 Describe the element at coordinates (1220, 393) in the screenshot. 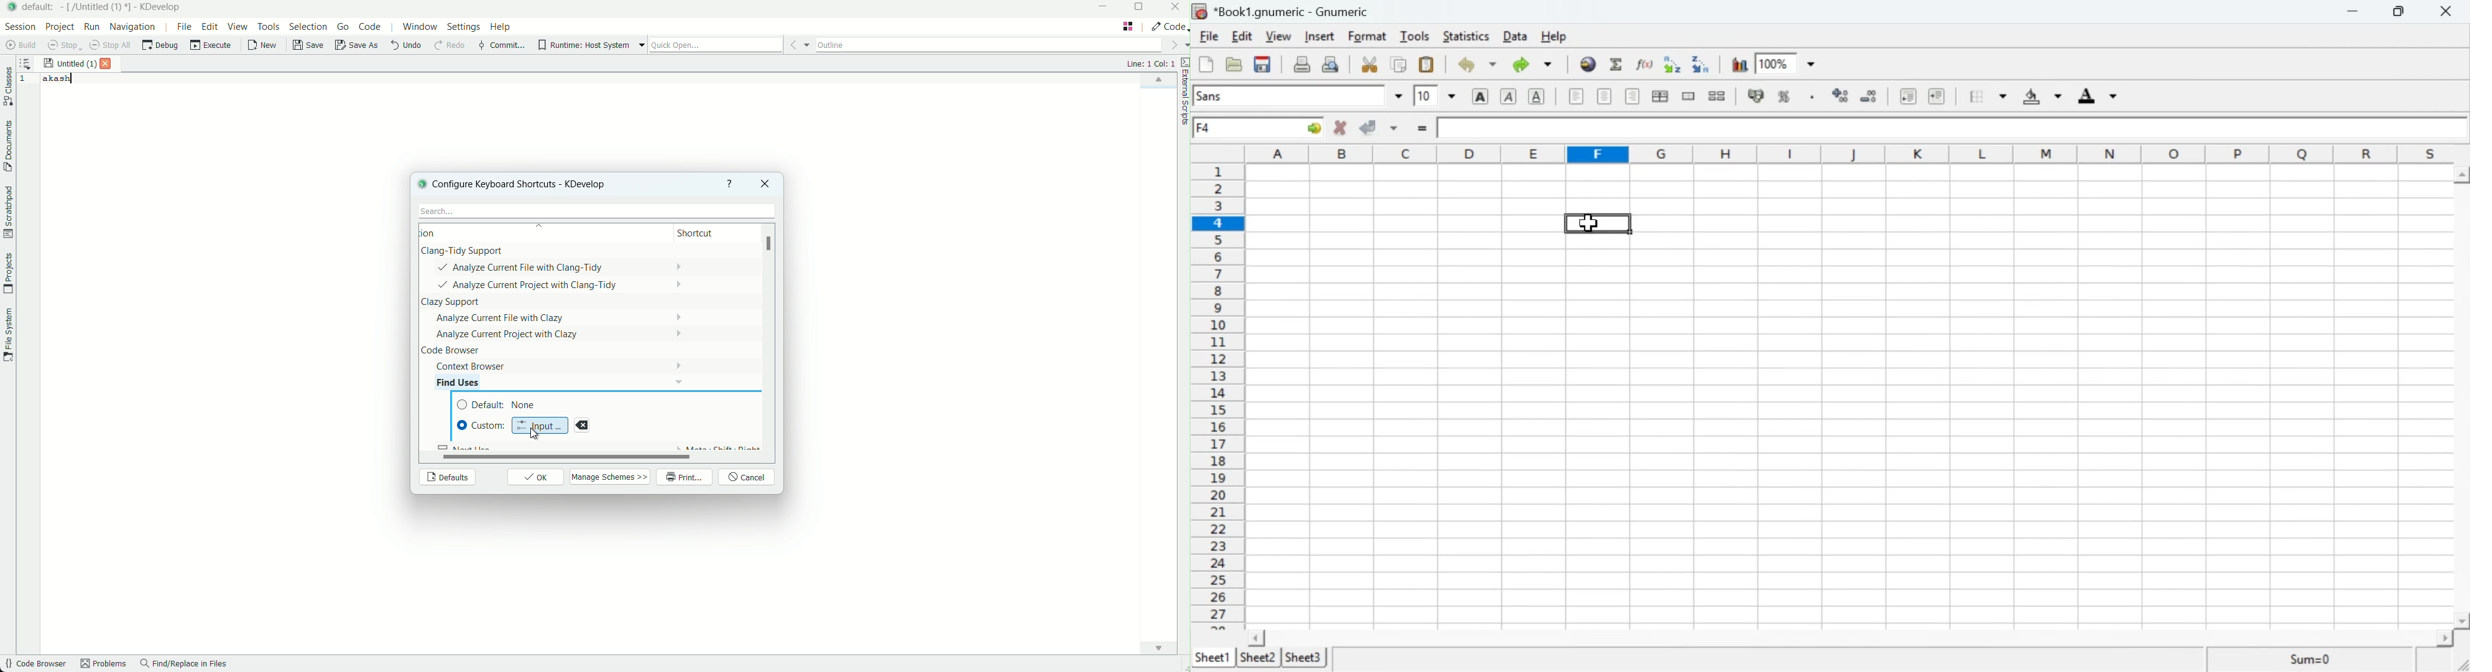

I see `rows` at that location.